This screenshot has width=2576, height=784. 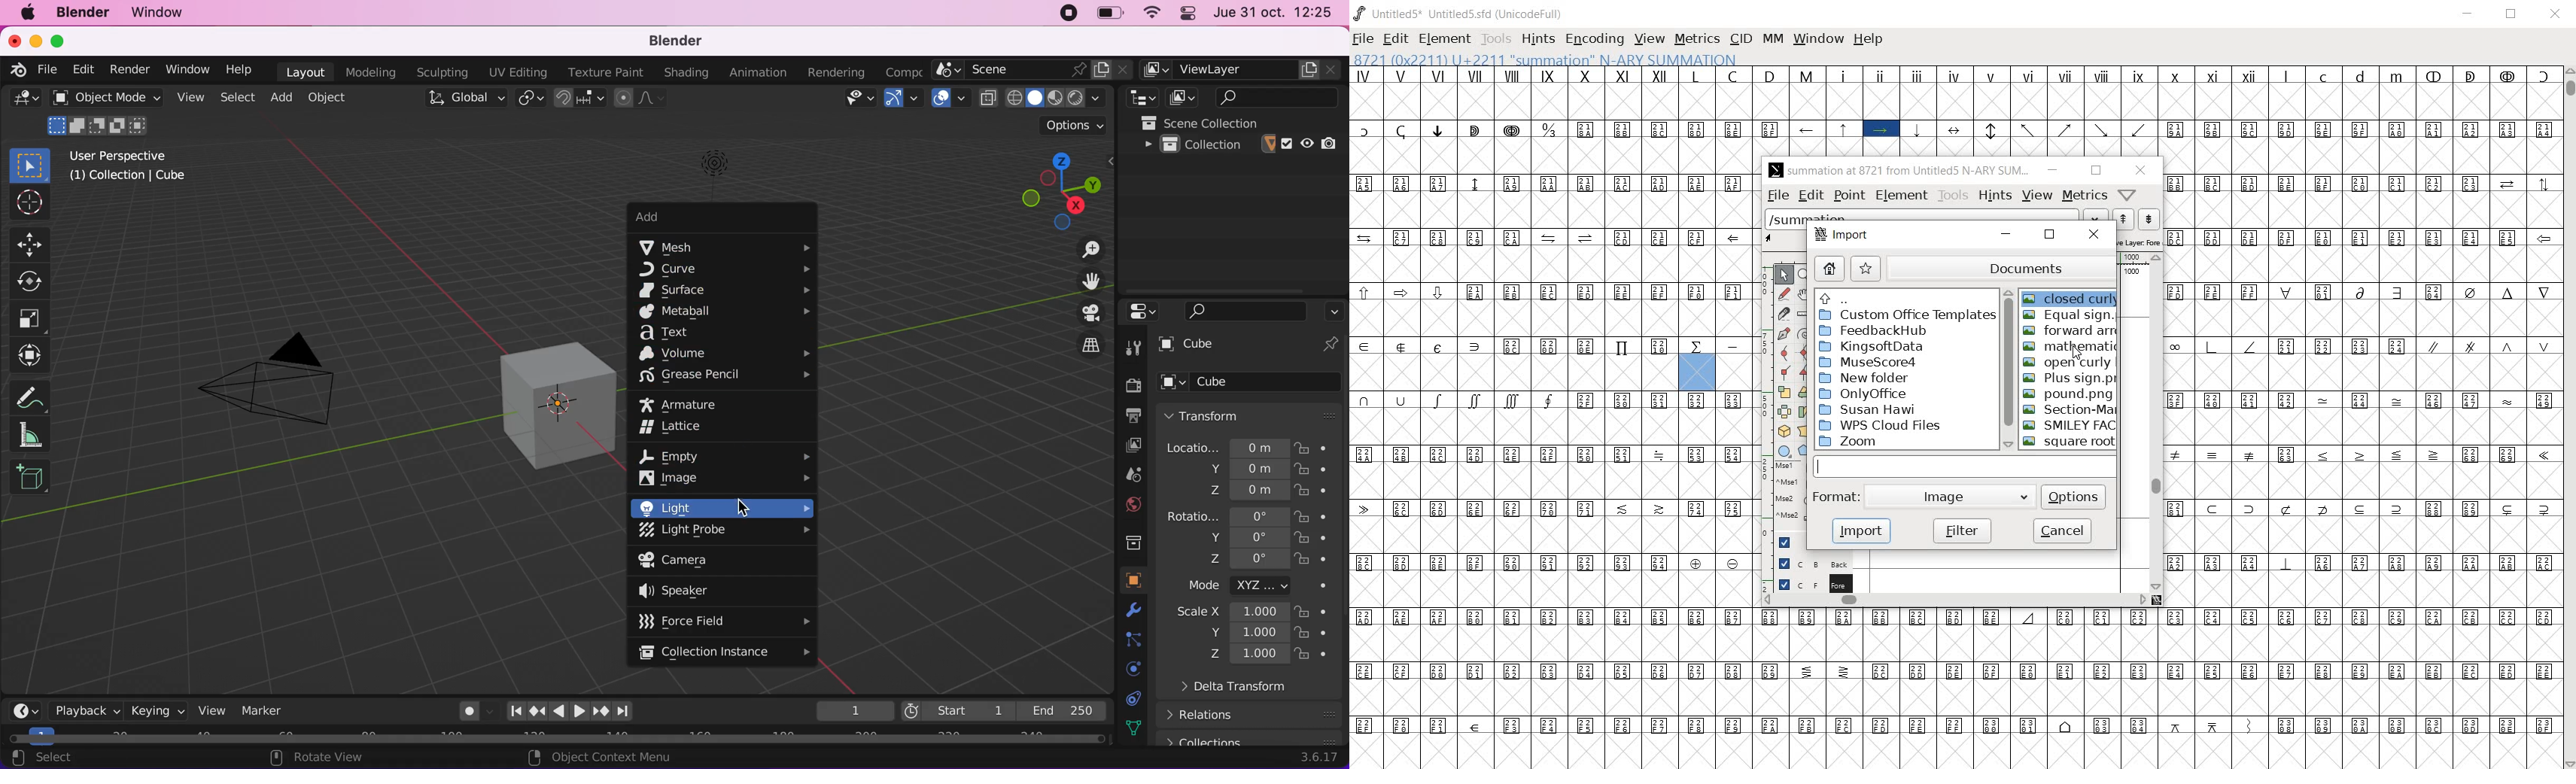 I want to click on viewport shading, so click(x=1060, y=97).